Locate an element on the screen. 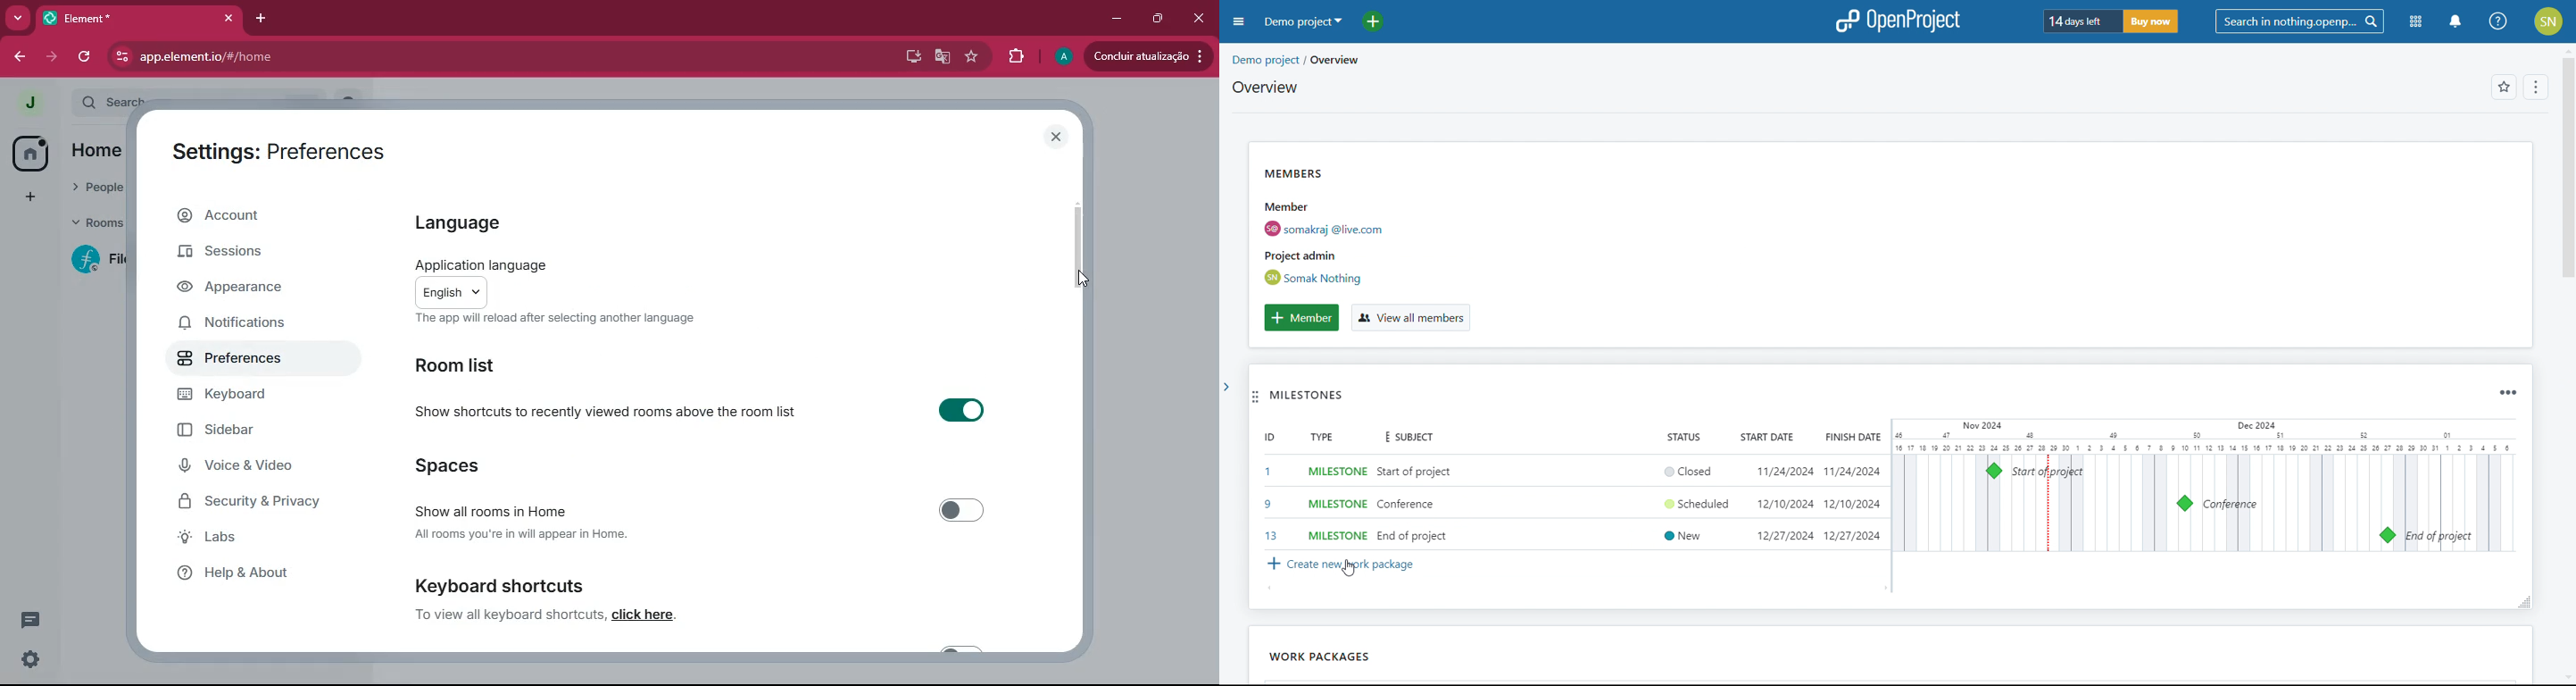 The image size is (2576, 700). demo project/overview is located at coordinates (1295, 60).